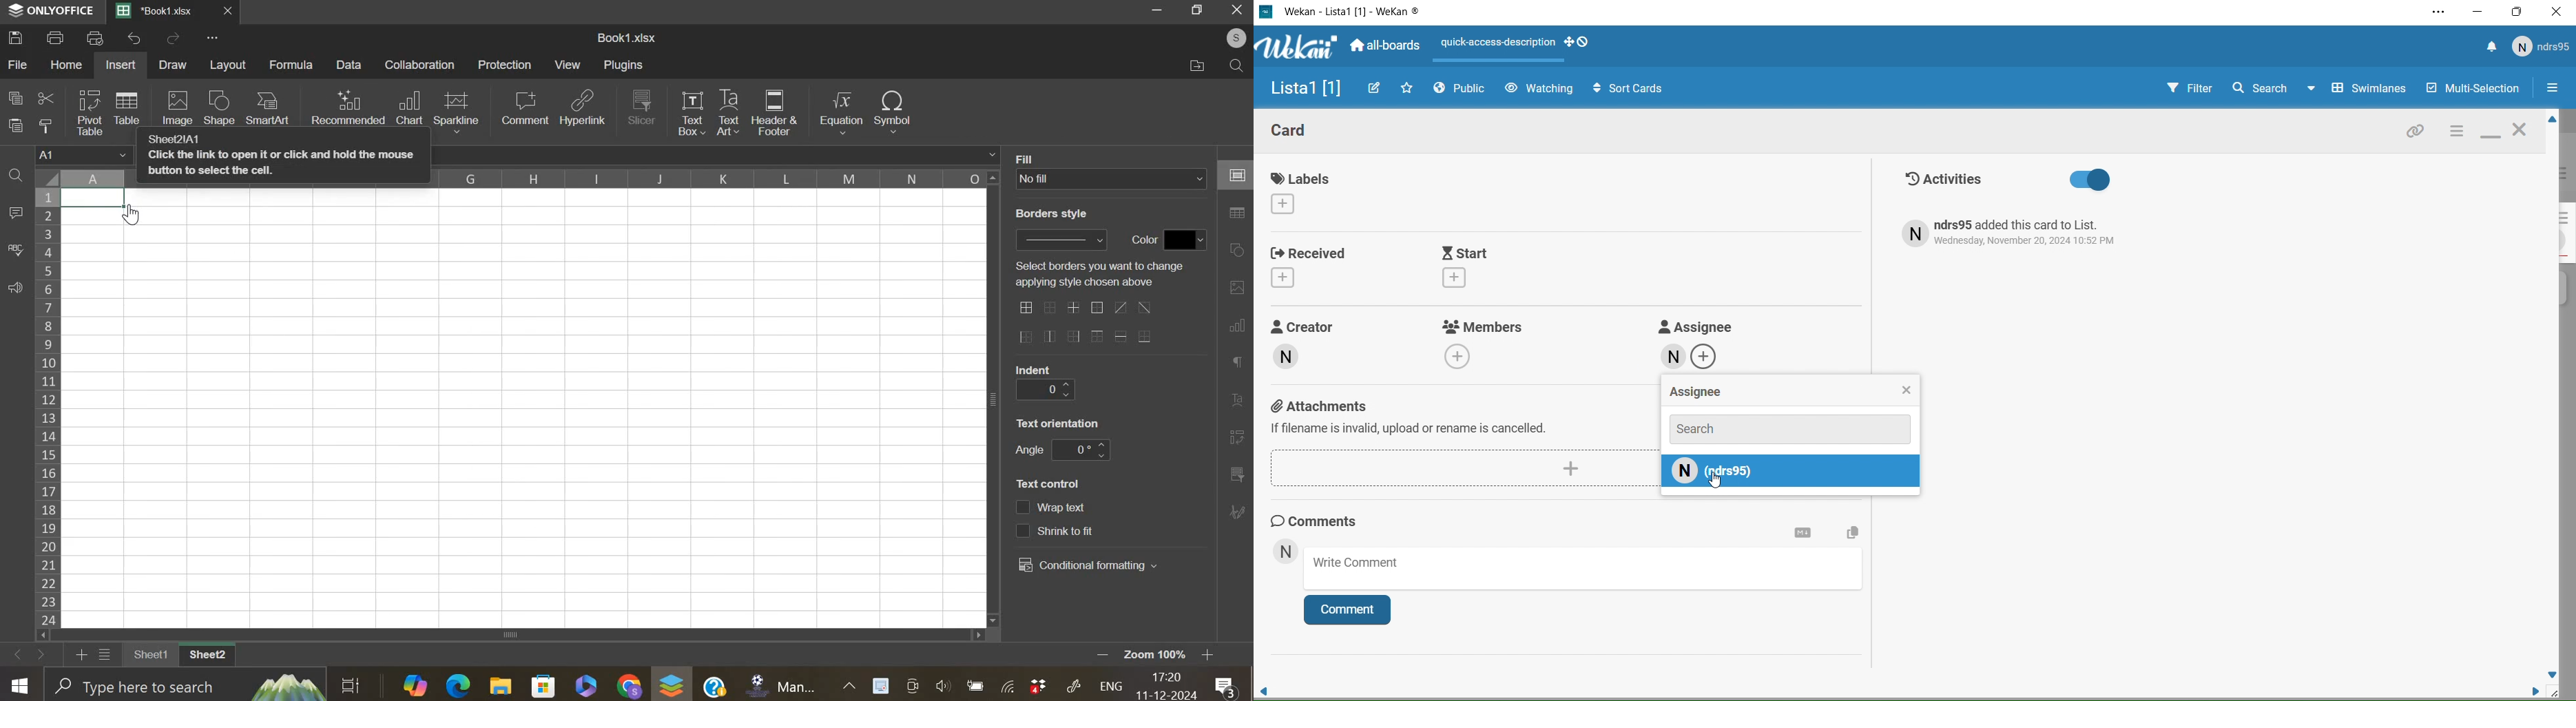 This screenshot has width=2576, height=728. Describe the element at coordinates (840, 113) in the screenshot. I see `equation` at that location.